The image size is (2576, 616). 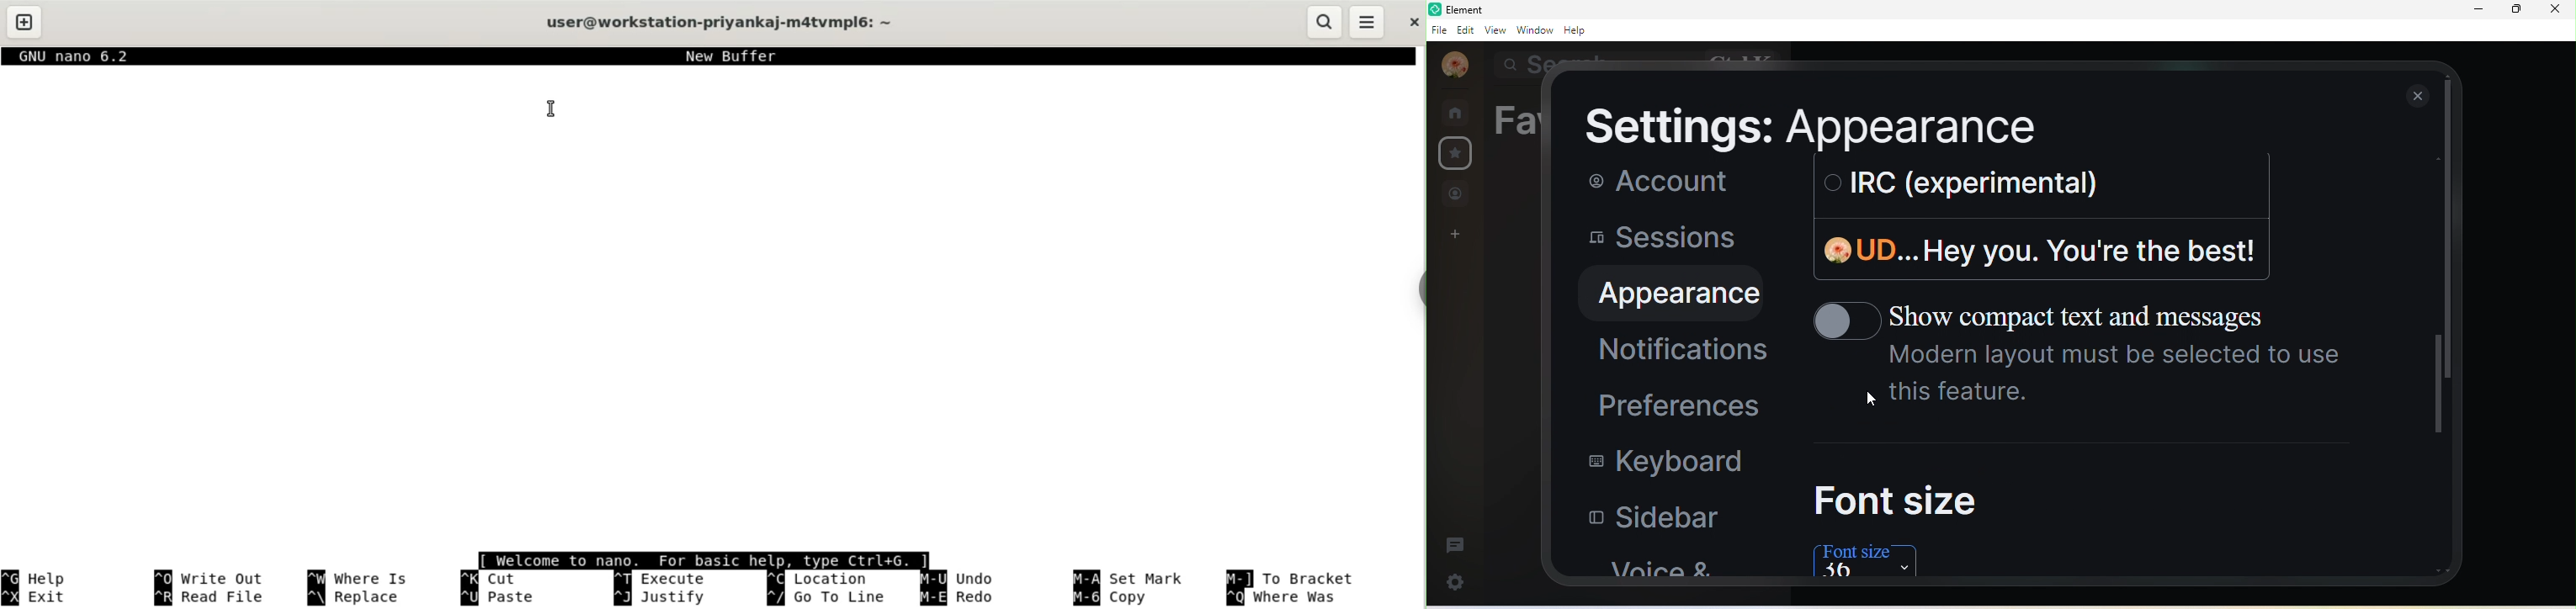 What do you see at coordinates (2478, 10) in the screenshot?
I see `minimize` at bounding box center [2478, 10].